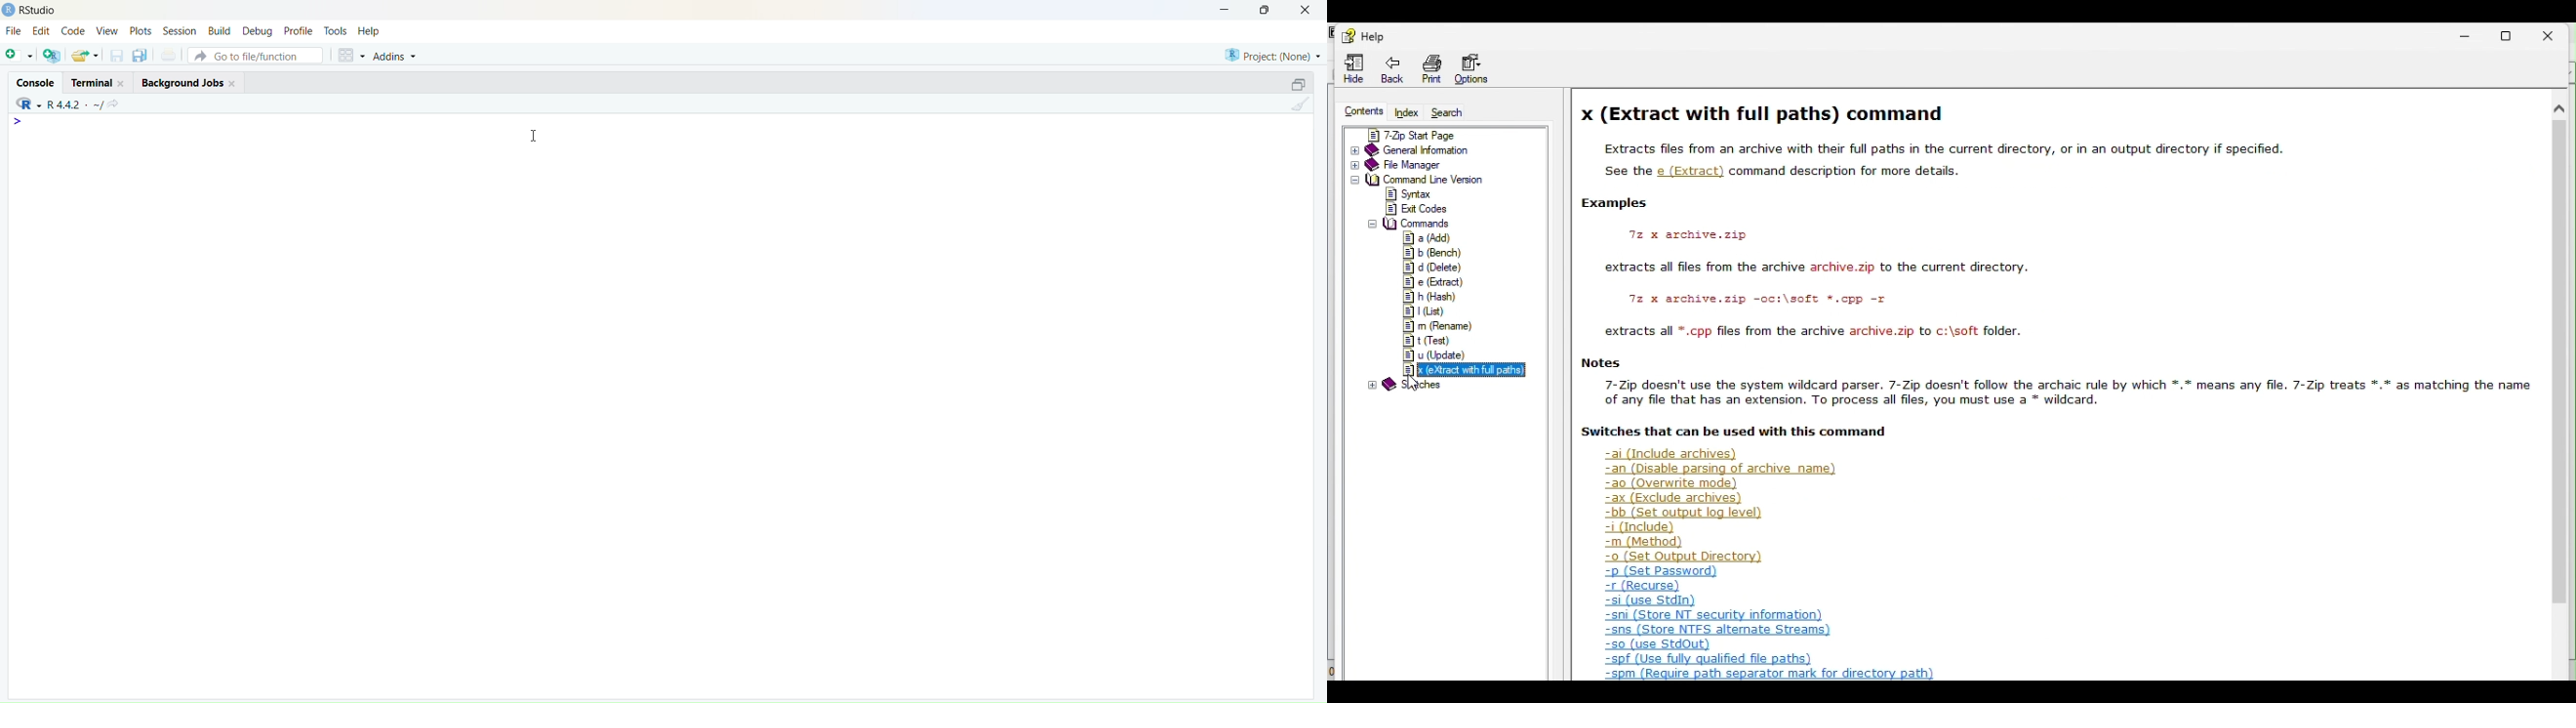 The height and width of the screenshot is (728, 2576). I want to click on Go to file/function, so click(254, 55).